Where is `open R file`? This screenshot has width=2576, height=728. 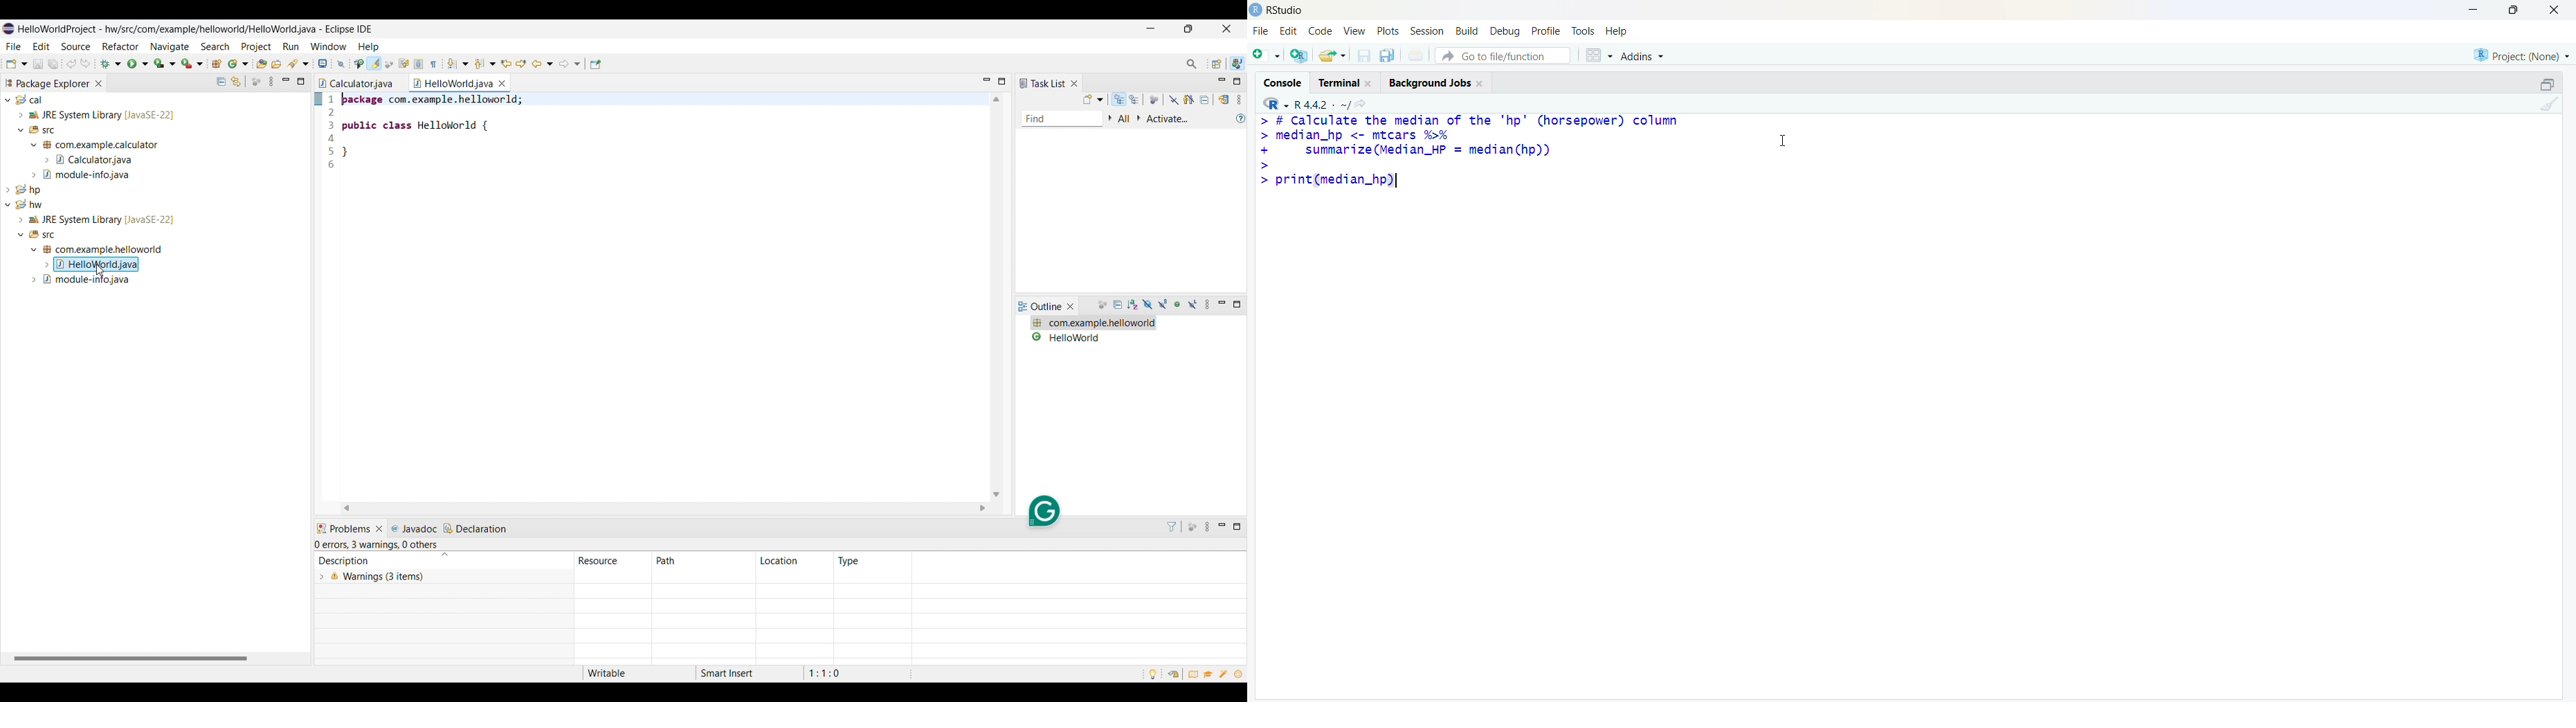 open R file is located at coordinates (1298, 56).